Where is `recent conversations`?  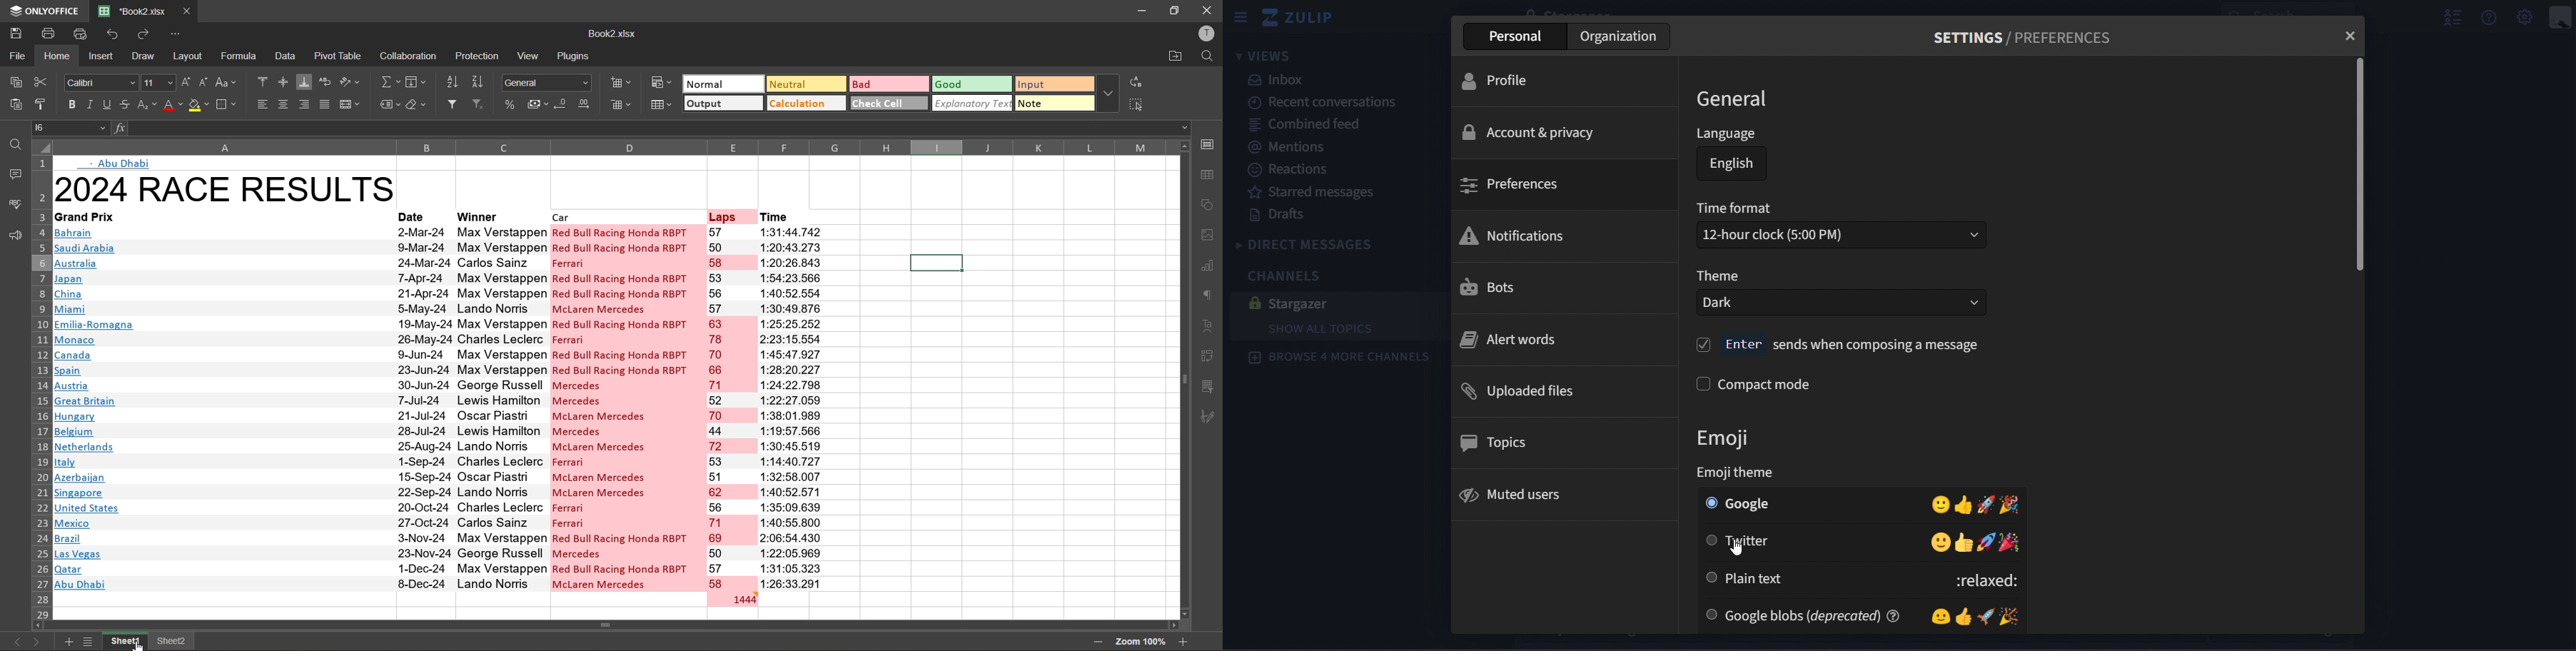 recent conversations is located at coordinates (1326, 103).